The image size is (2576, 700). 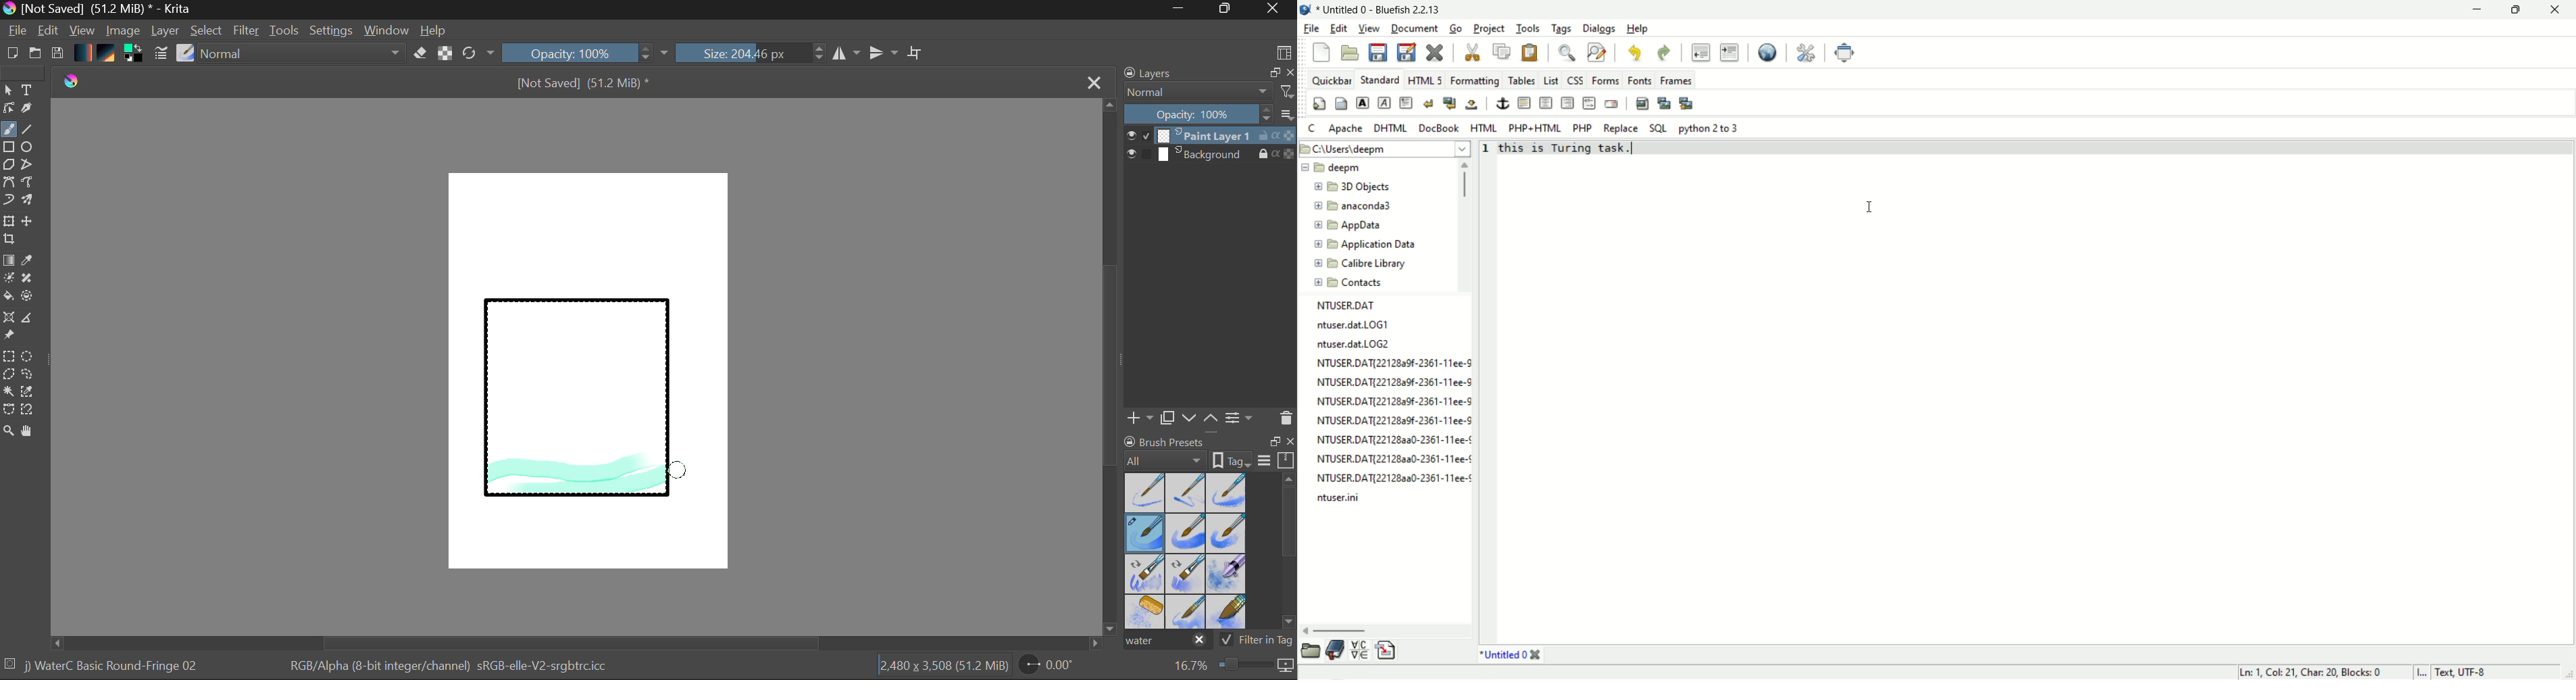 What do you see at coordinates (1528, 29) in the screenshot?
I see `tools` at bounding box center [1528, 29].